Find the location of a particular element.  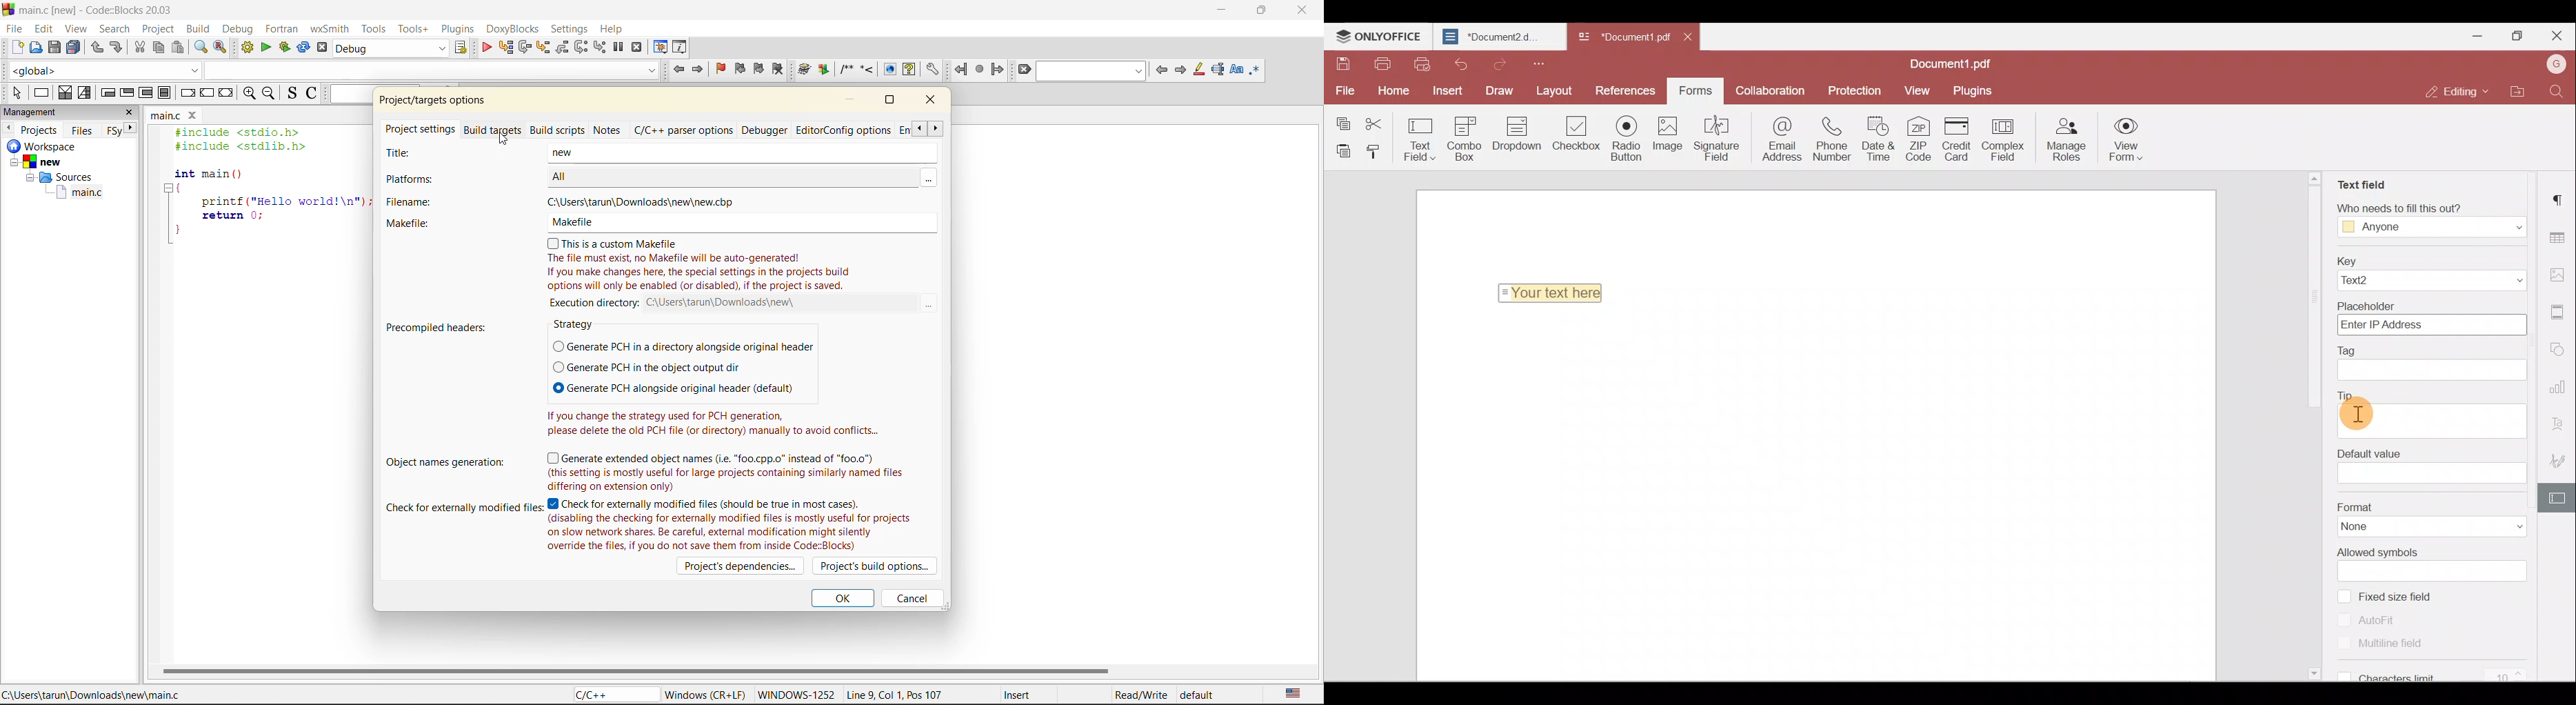

rebuild is located at coordinates (302, 48).